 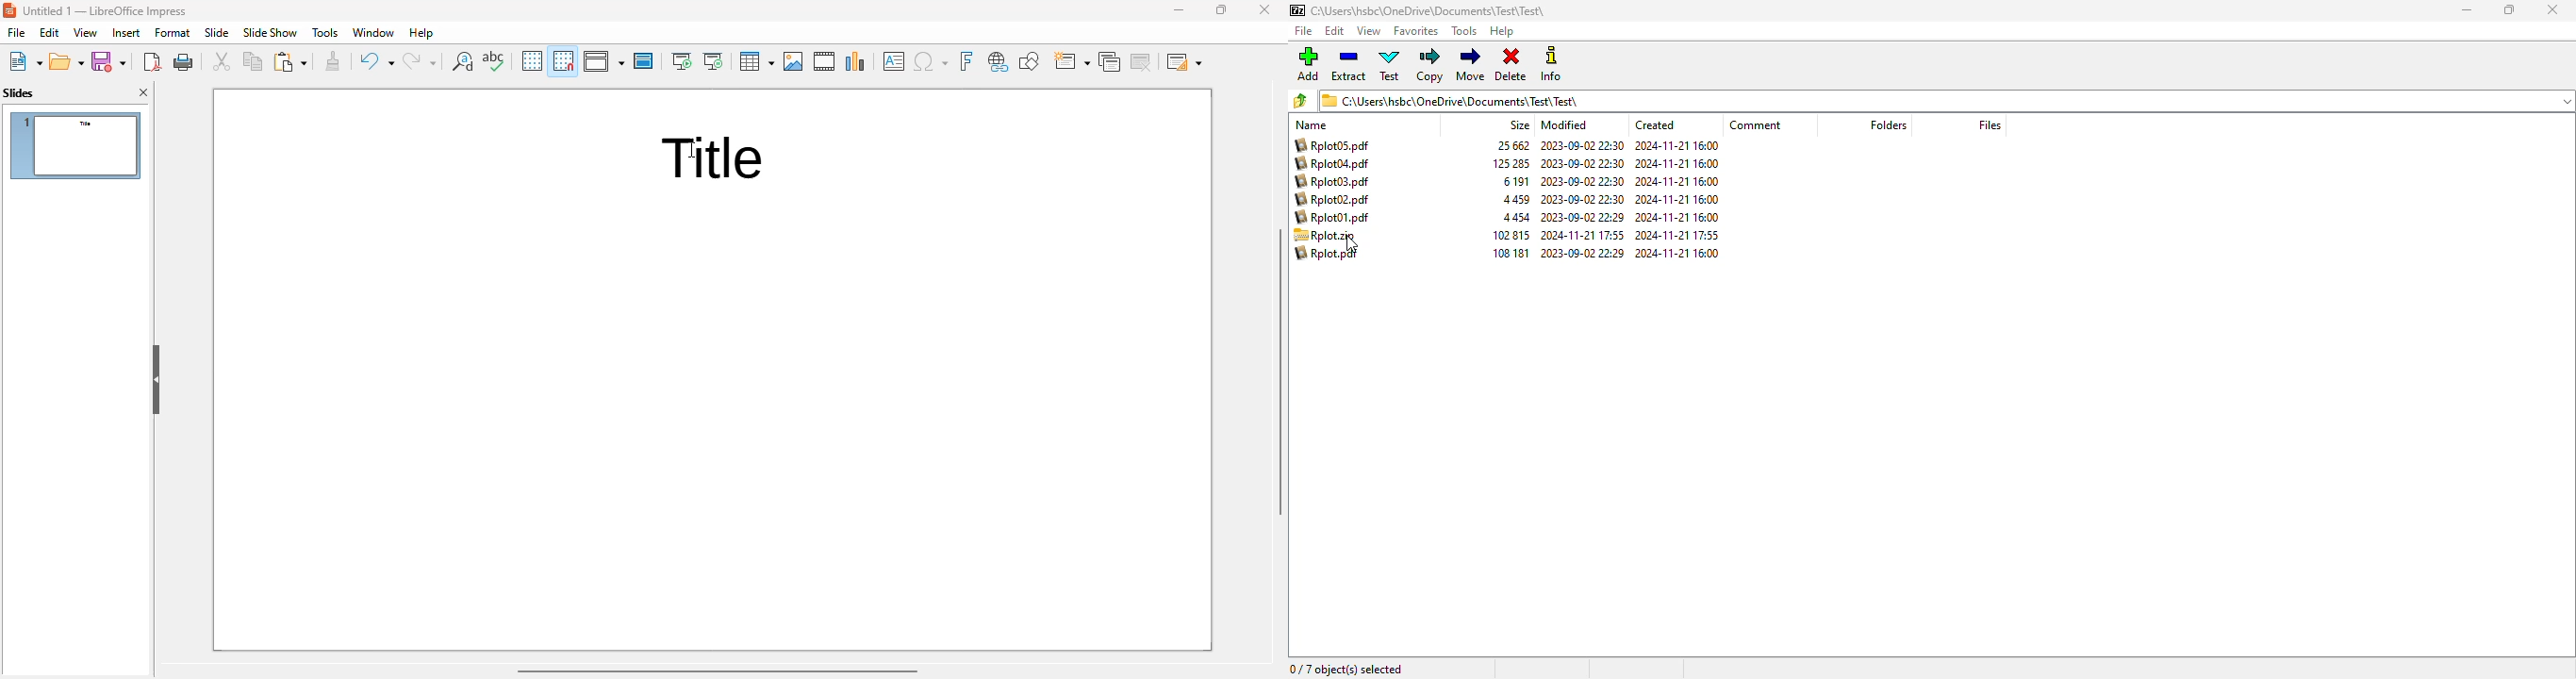 I want to click on maximize, so click(x=1221, y=9).